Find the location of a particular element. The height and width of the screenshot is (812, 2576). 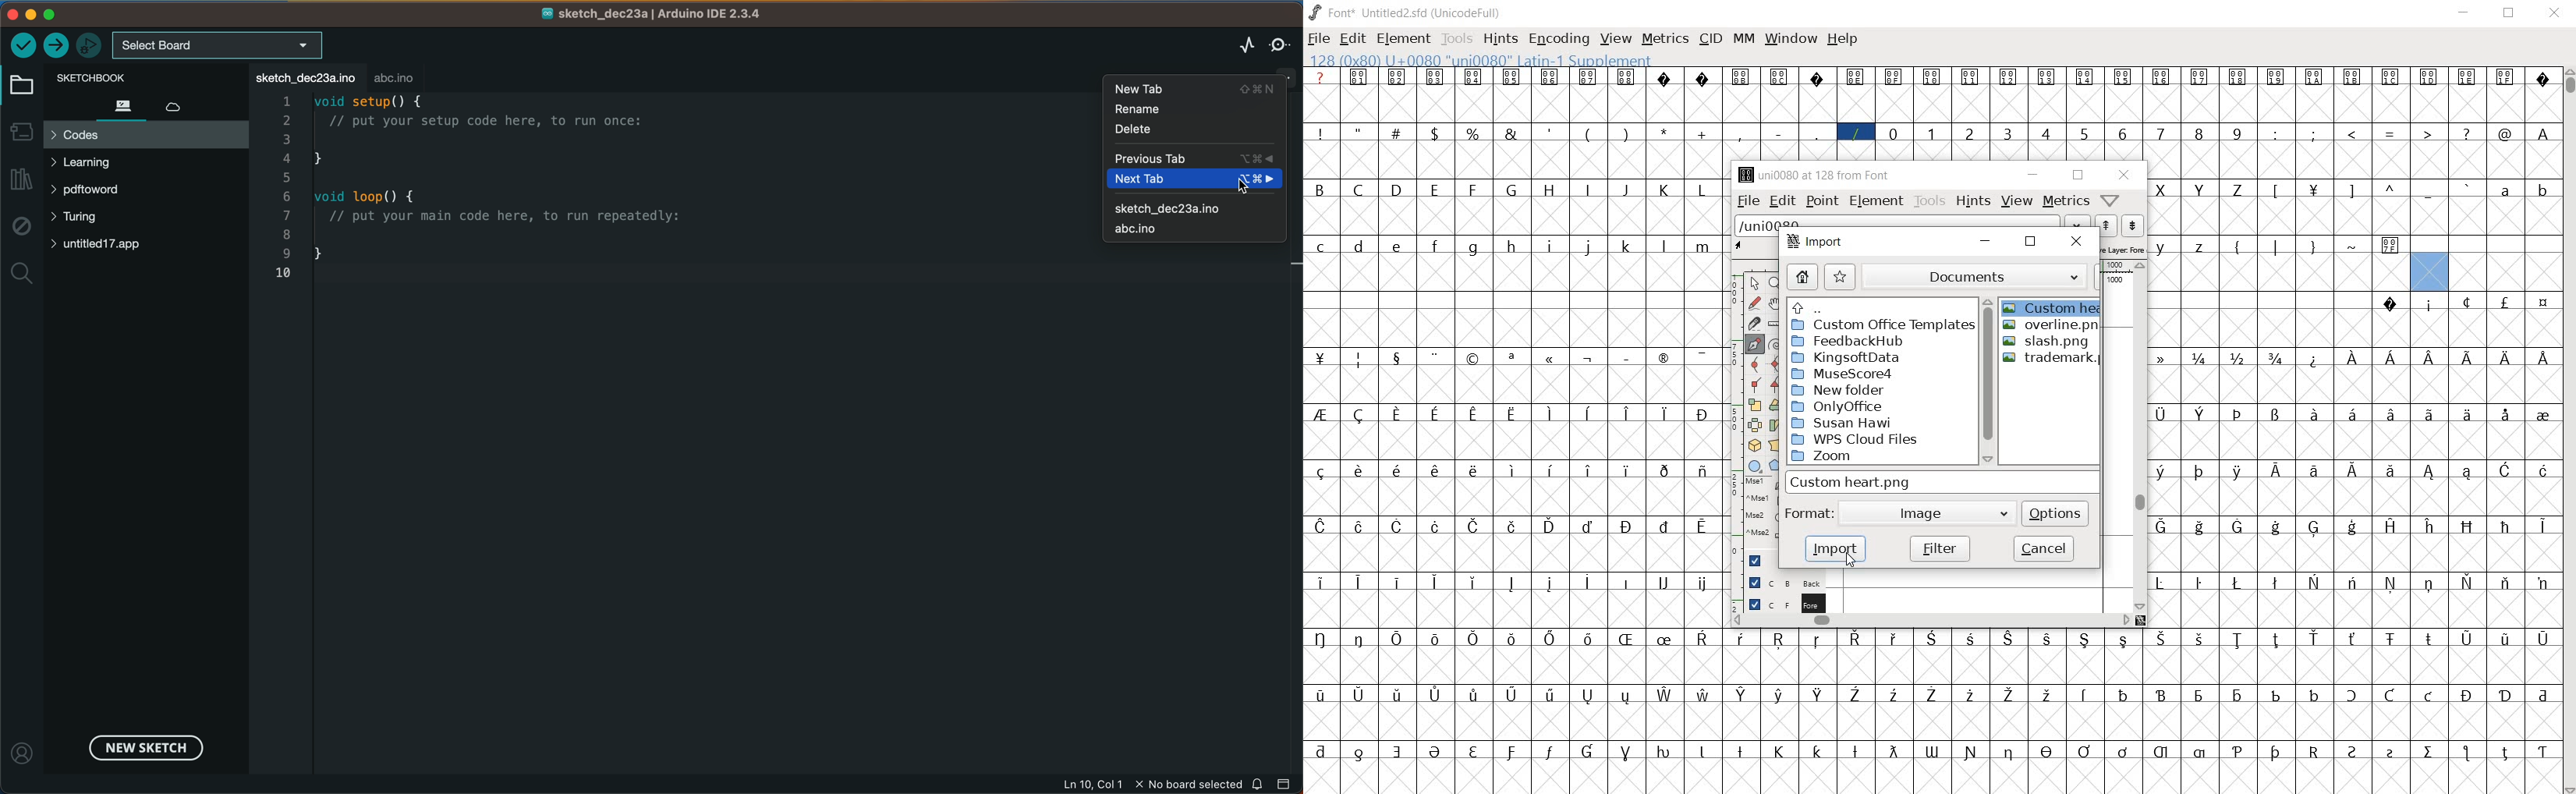

glyph is located at coordinates (2160, 133).